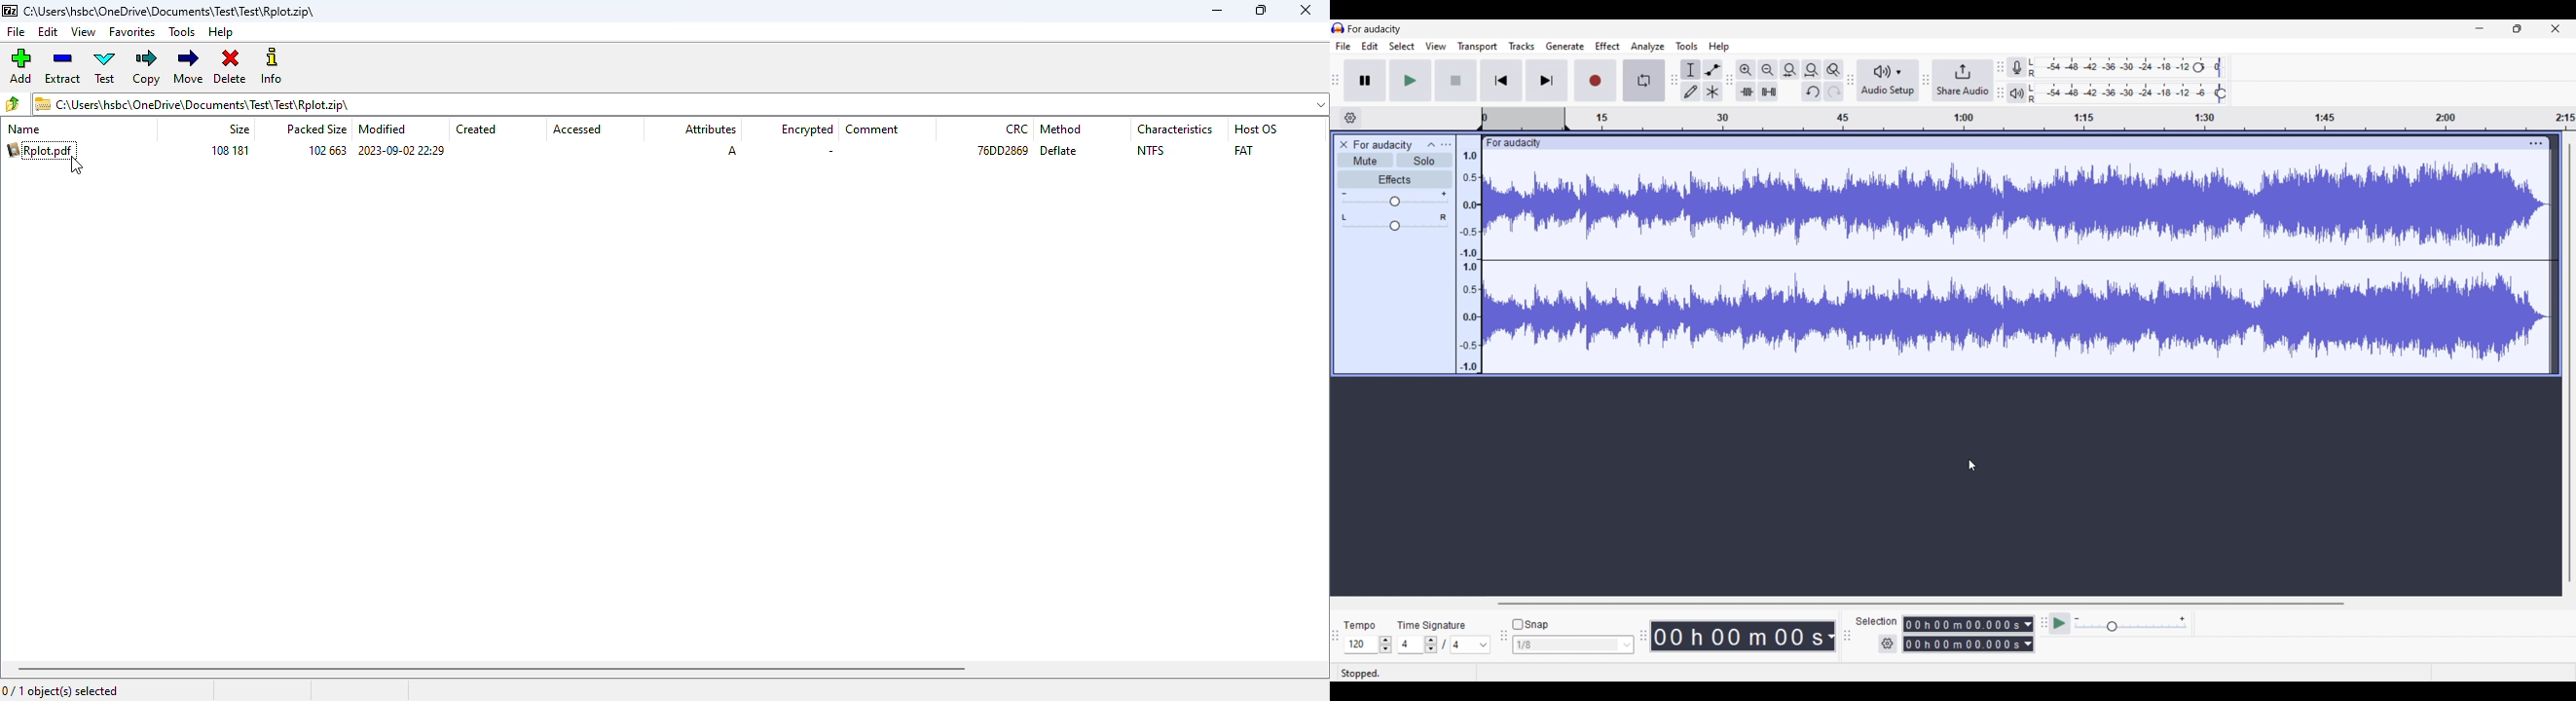  What do you see at coordinates (2001, 94) in the screenshot?
I see `playback meter tool bar` at bounding box center [2001, 94].